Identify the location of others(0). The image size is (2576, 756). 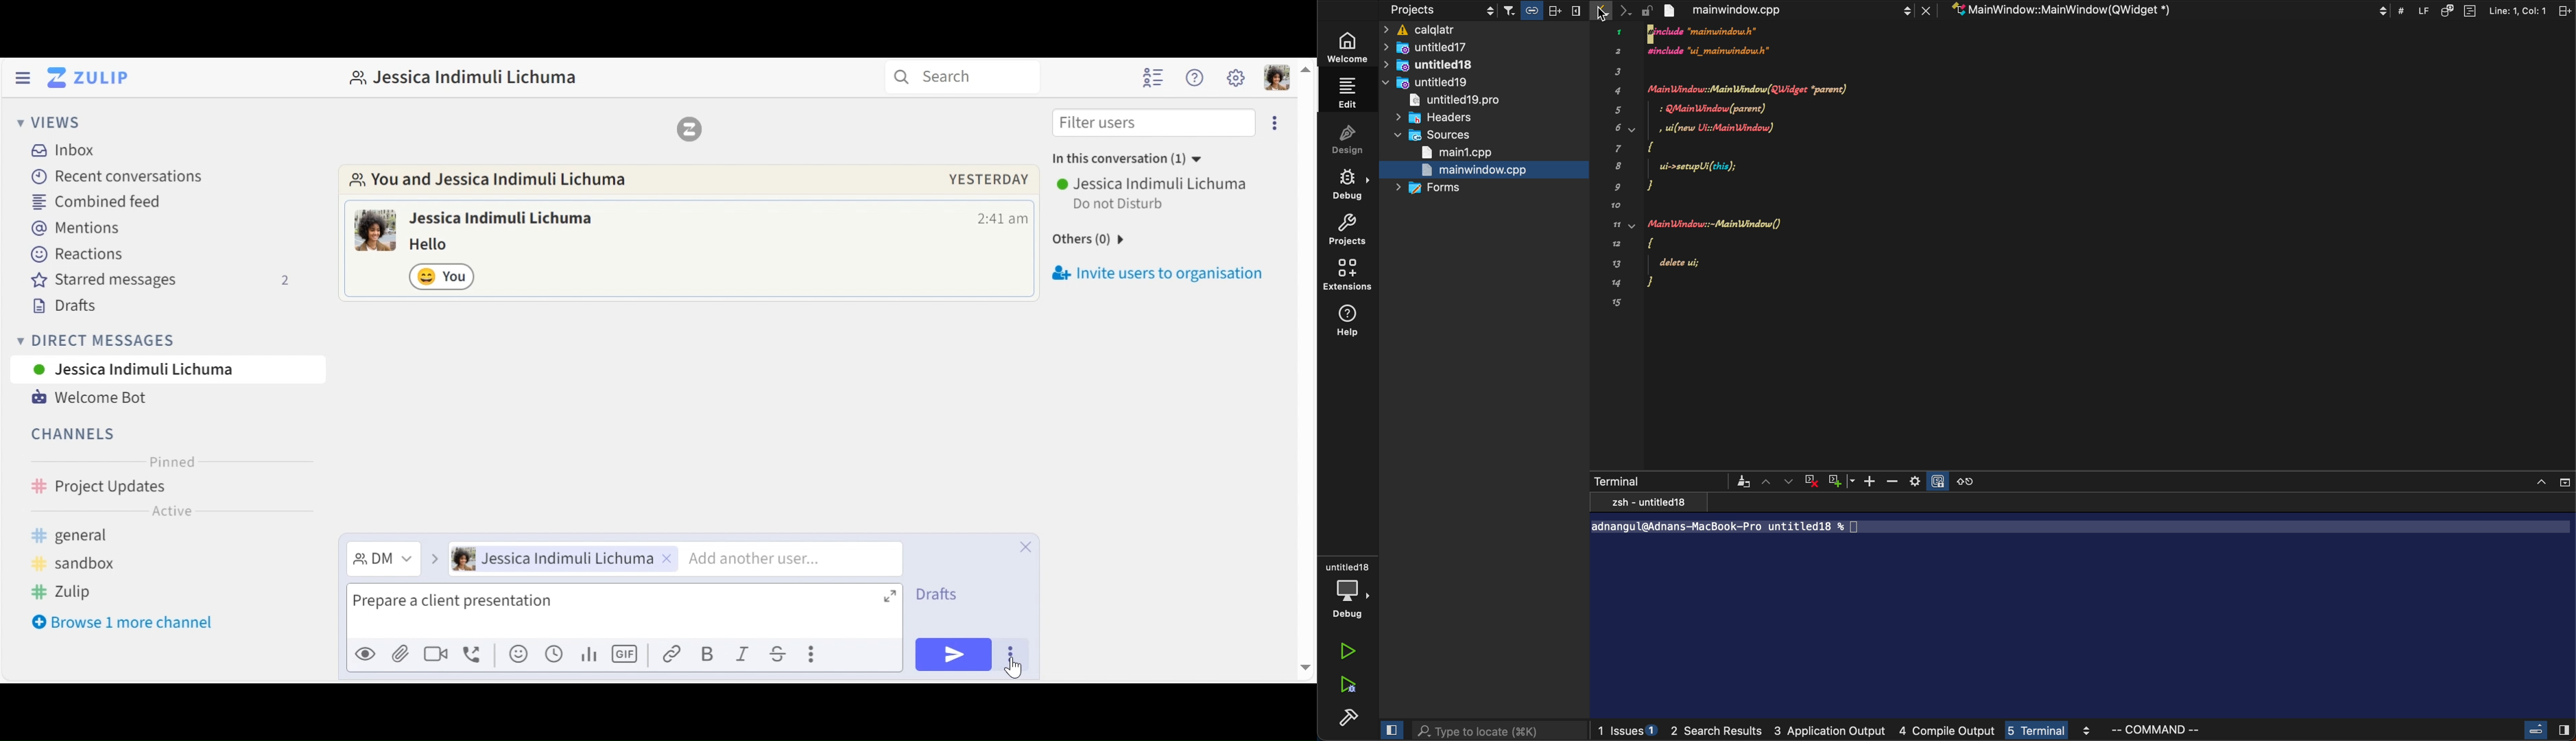
(1112, 237).